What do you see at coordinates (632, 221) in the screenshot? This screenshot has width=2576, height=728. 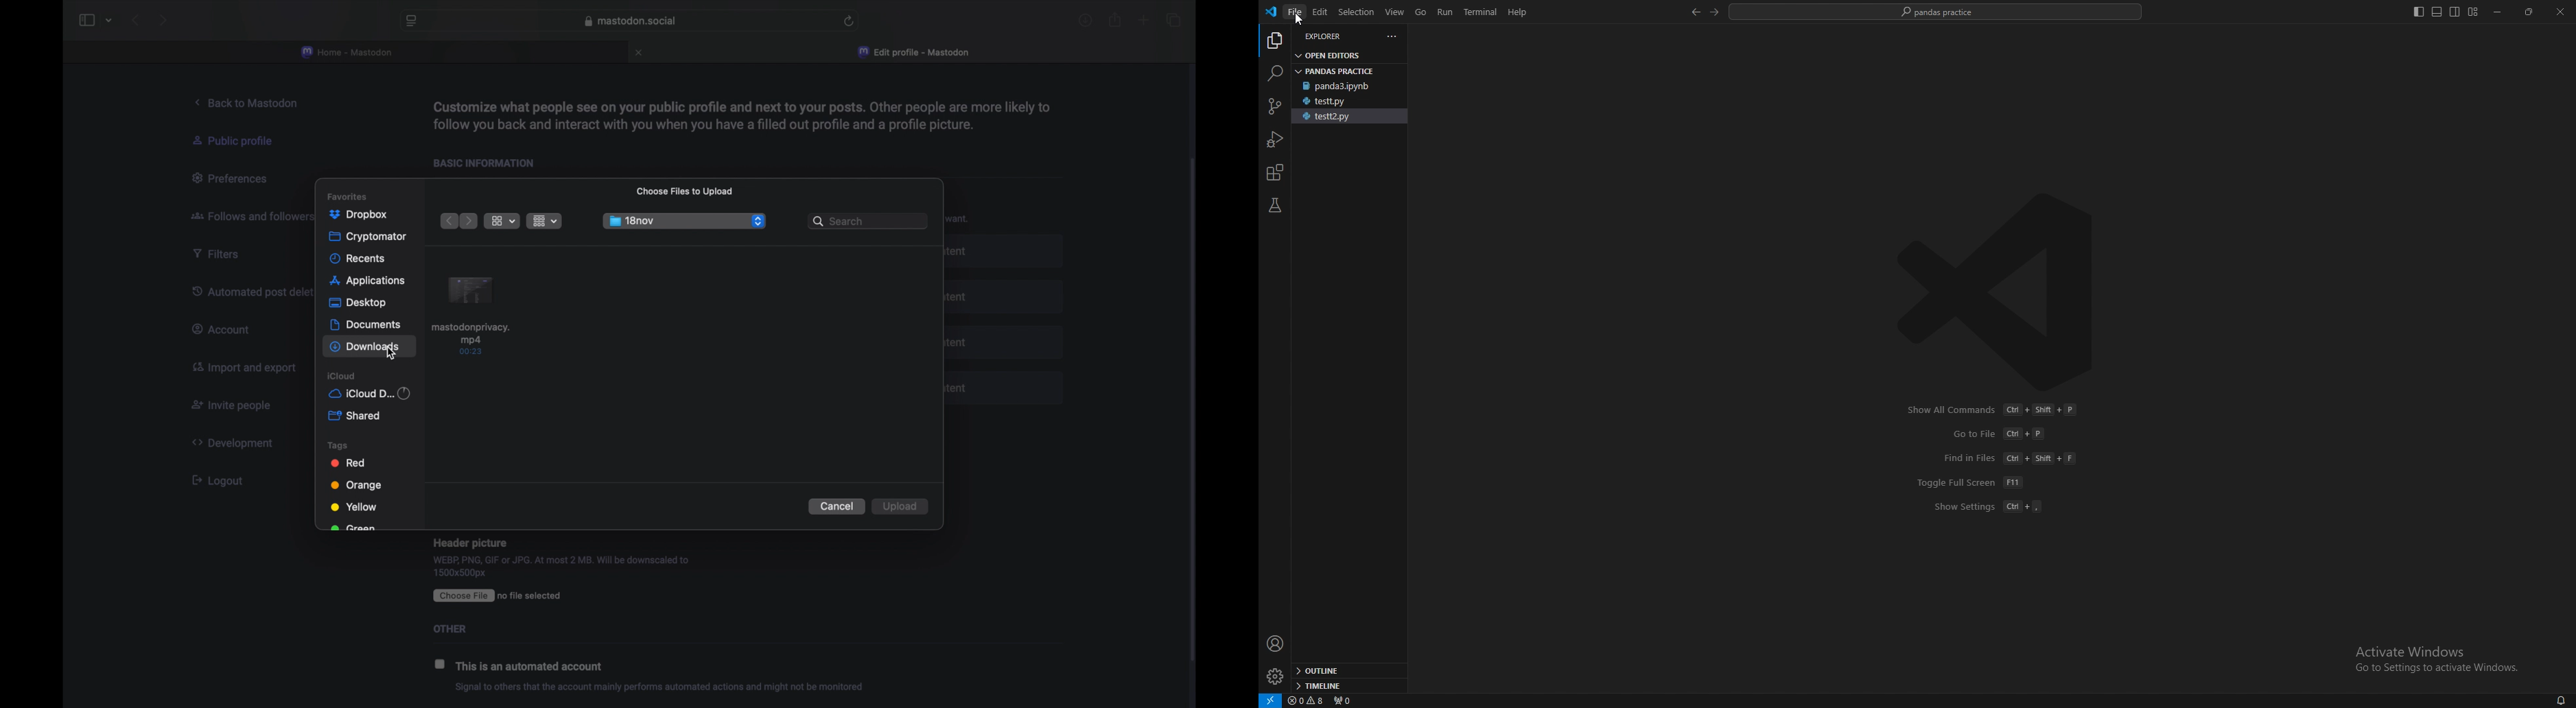 I see `18nov` at bounding box center [632, 221].